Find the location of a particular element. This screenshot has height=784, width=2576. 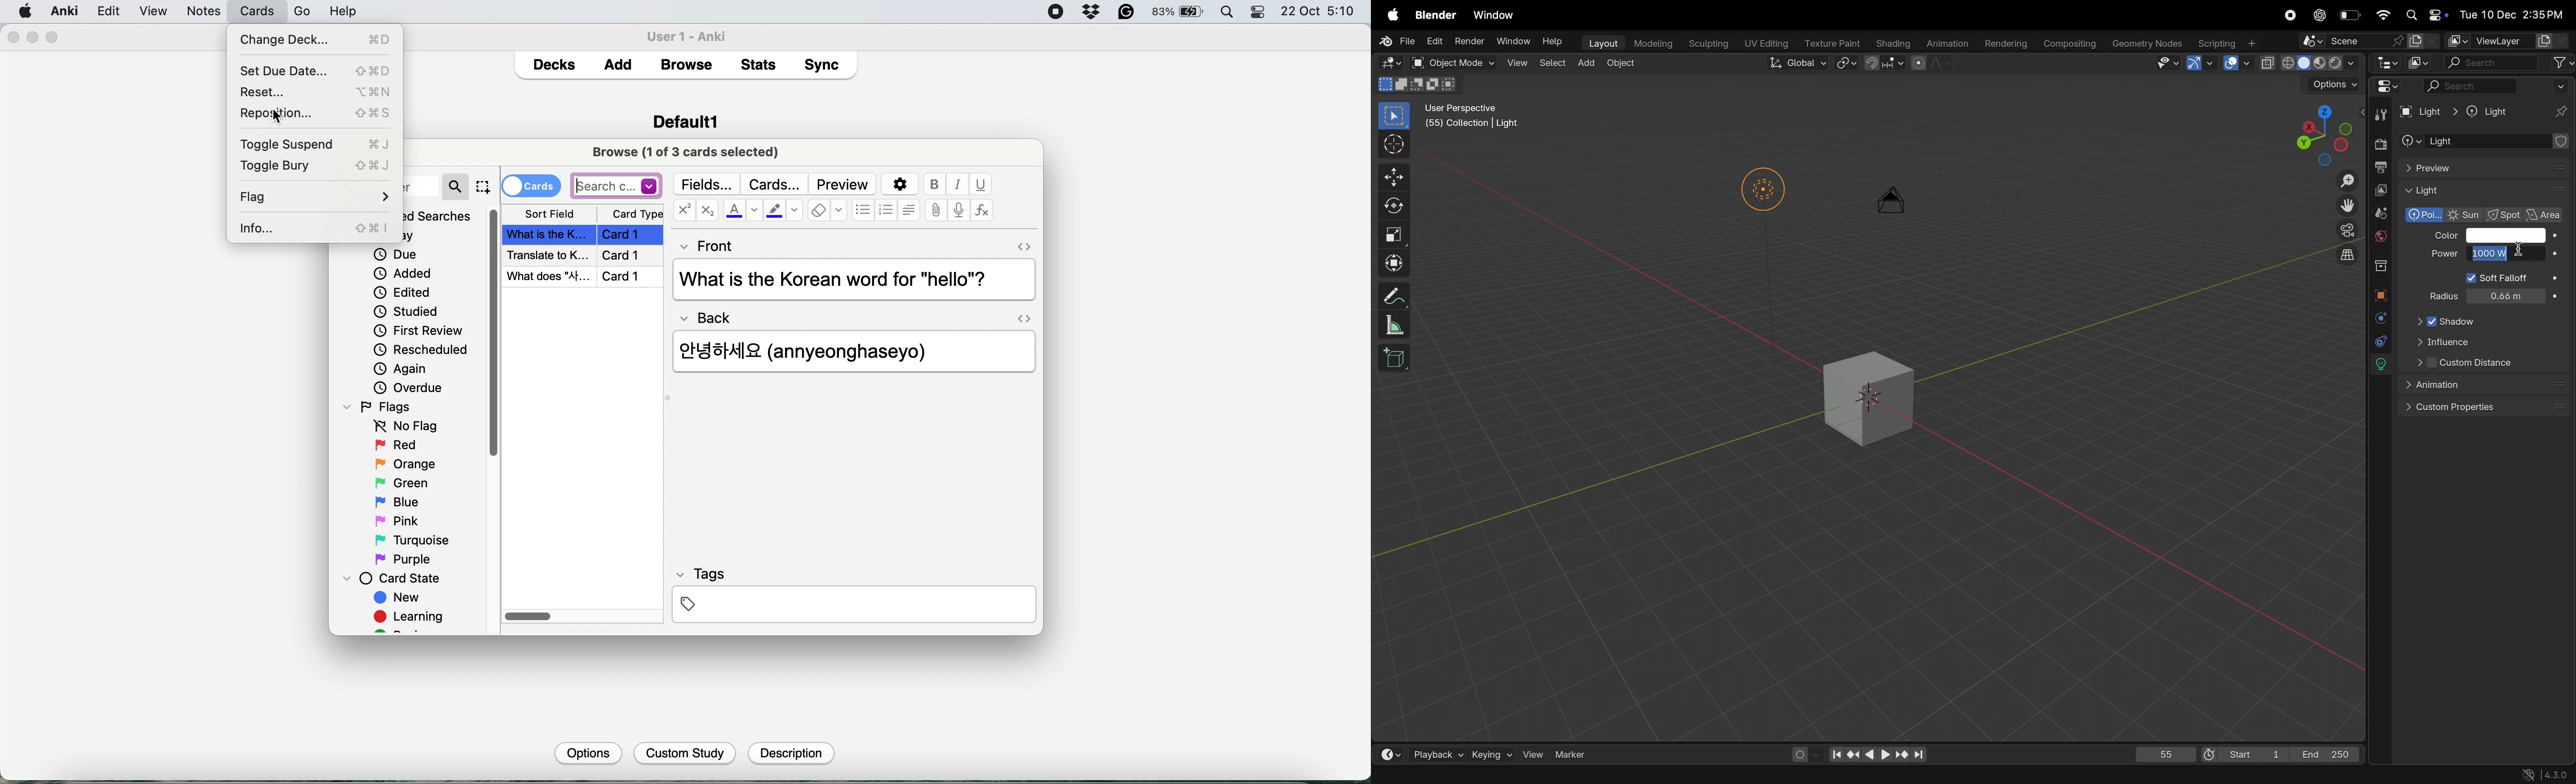

What is the Korean word for "hello"? is located at coordinates (851, 280).